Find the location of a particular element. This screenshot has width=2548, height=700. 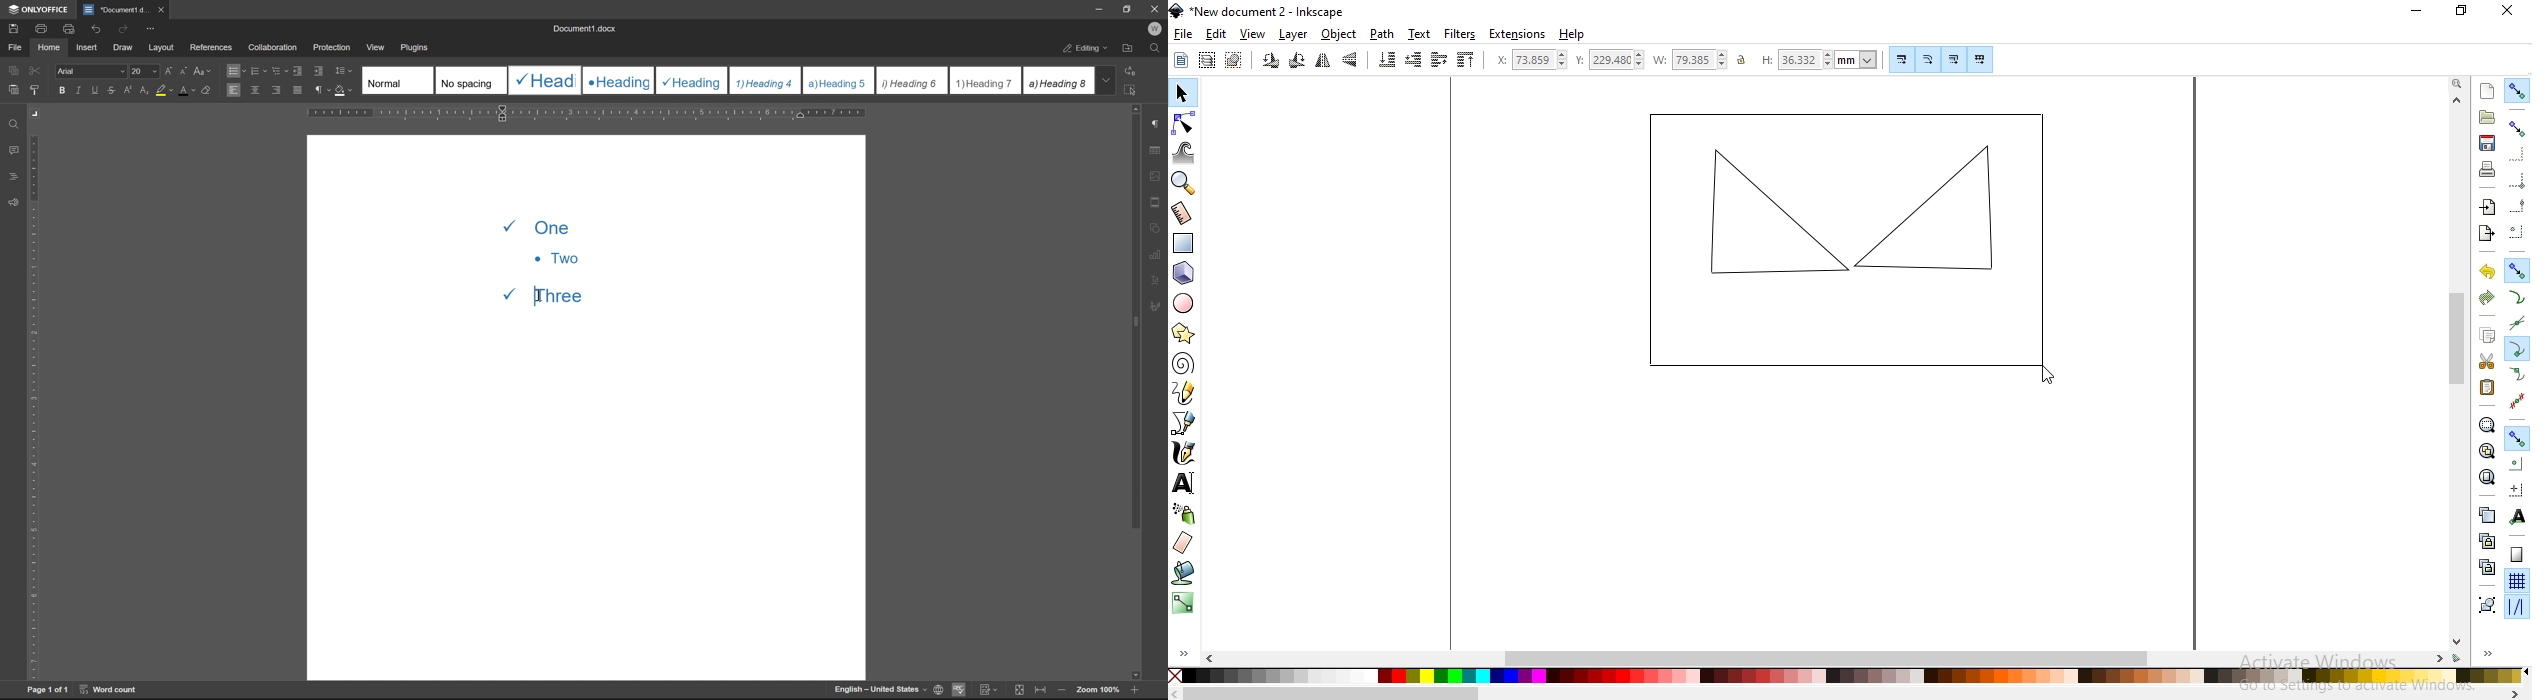

decrement font case is located at coordinates (181, 69).